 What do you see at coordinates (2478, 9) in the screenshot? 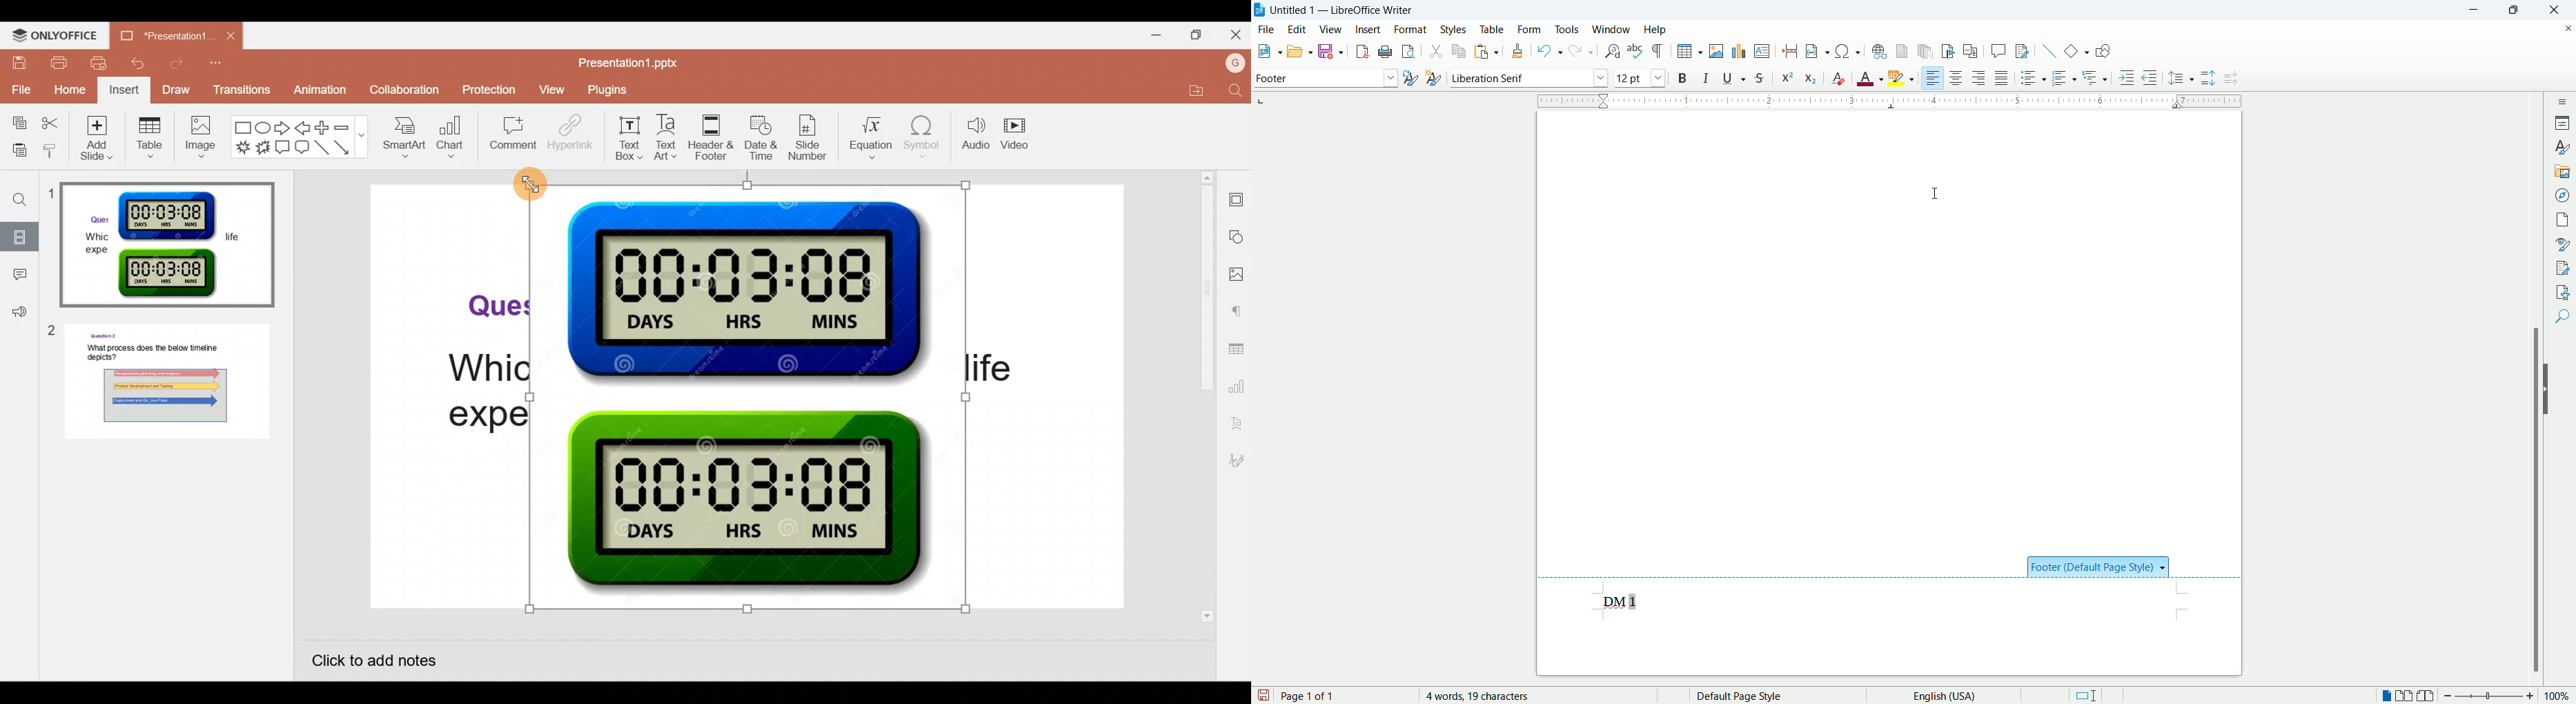
I see `minimize` at bounding box center [2478, 9].